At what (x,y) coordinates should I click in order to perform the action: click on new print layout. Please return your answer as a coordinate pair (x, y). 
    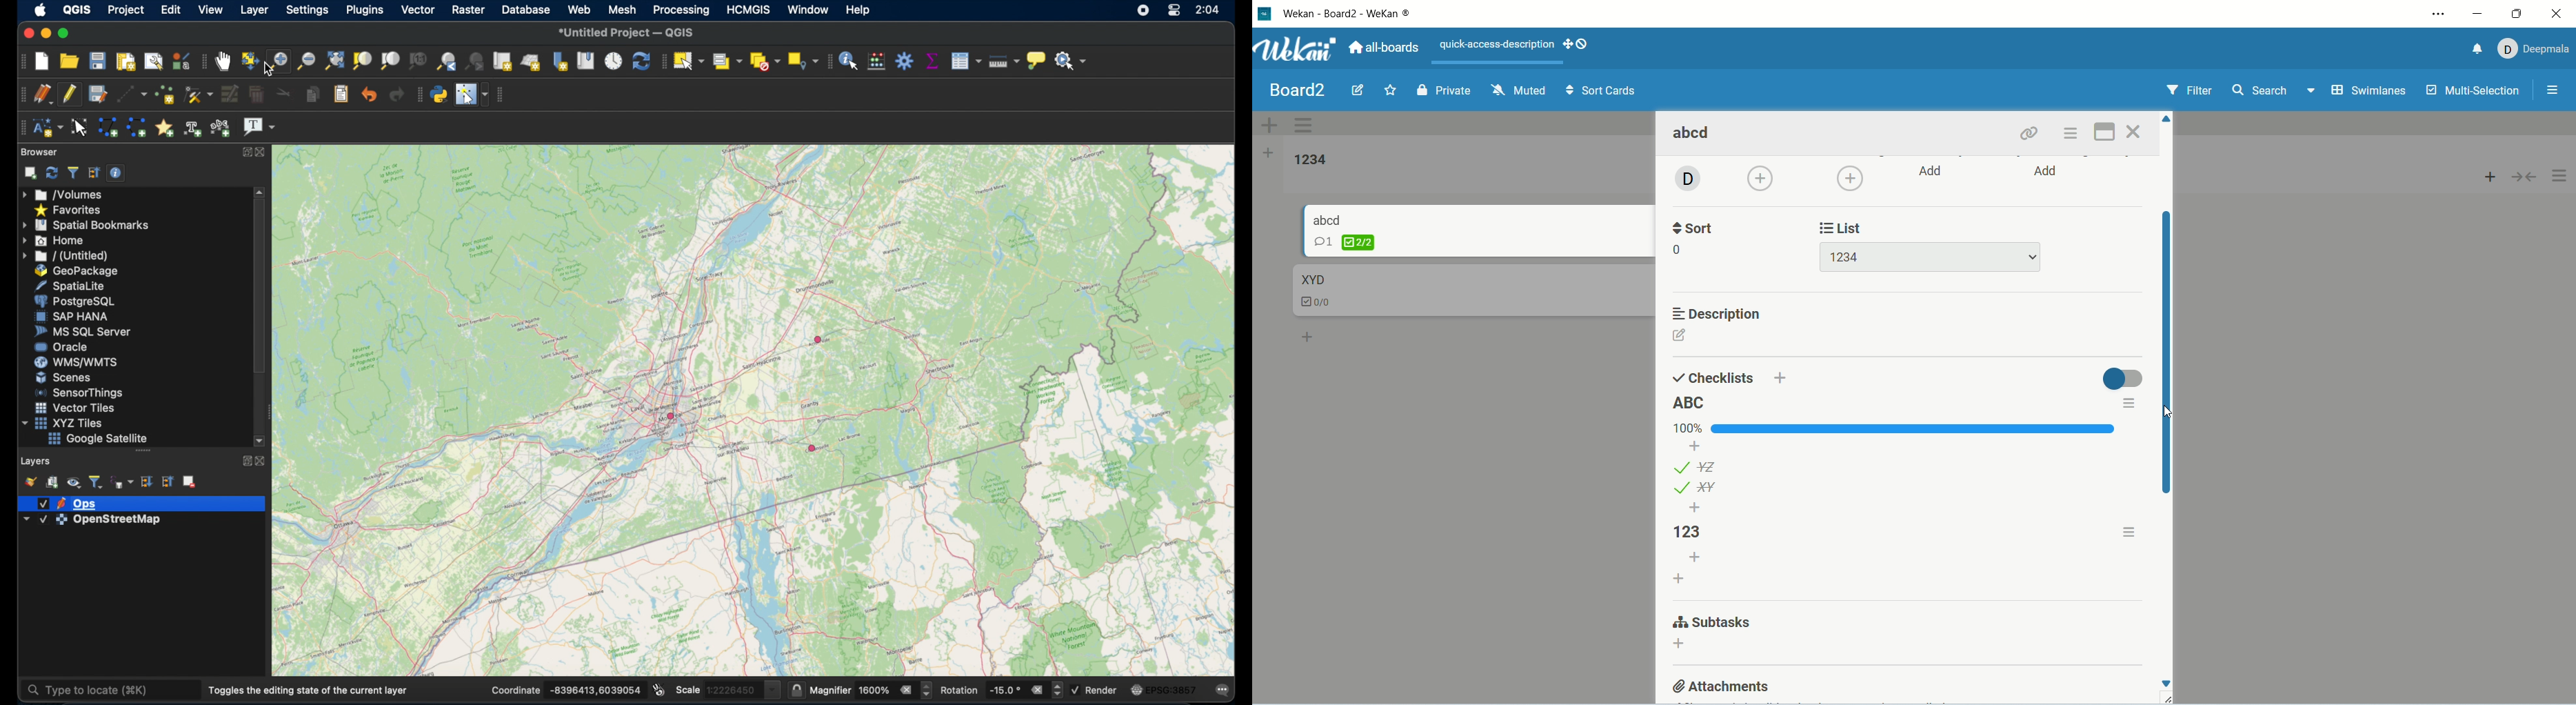
    Looking at the image, I should click on (126, 60).